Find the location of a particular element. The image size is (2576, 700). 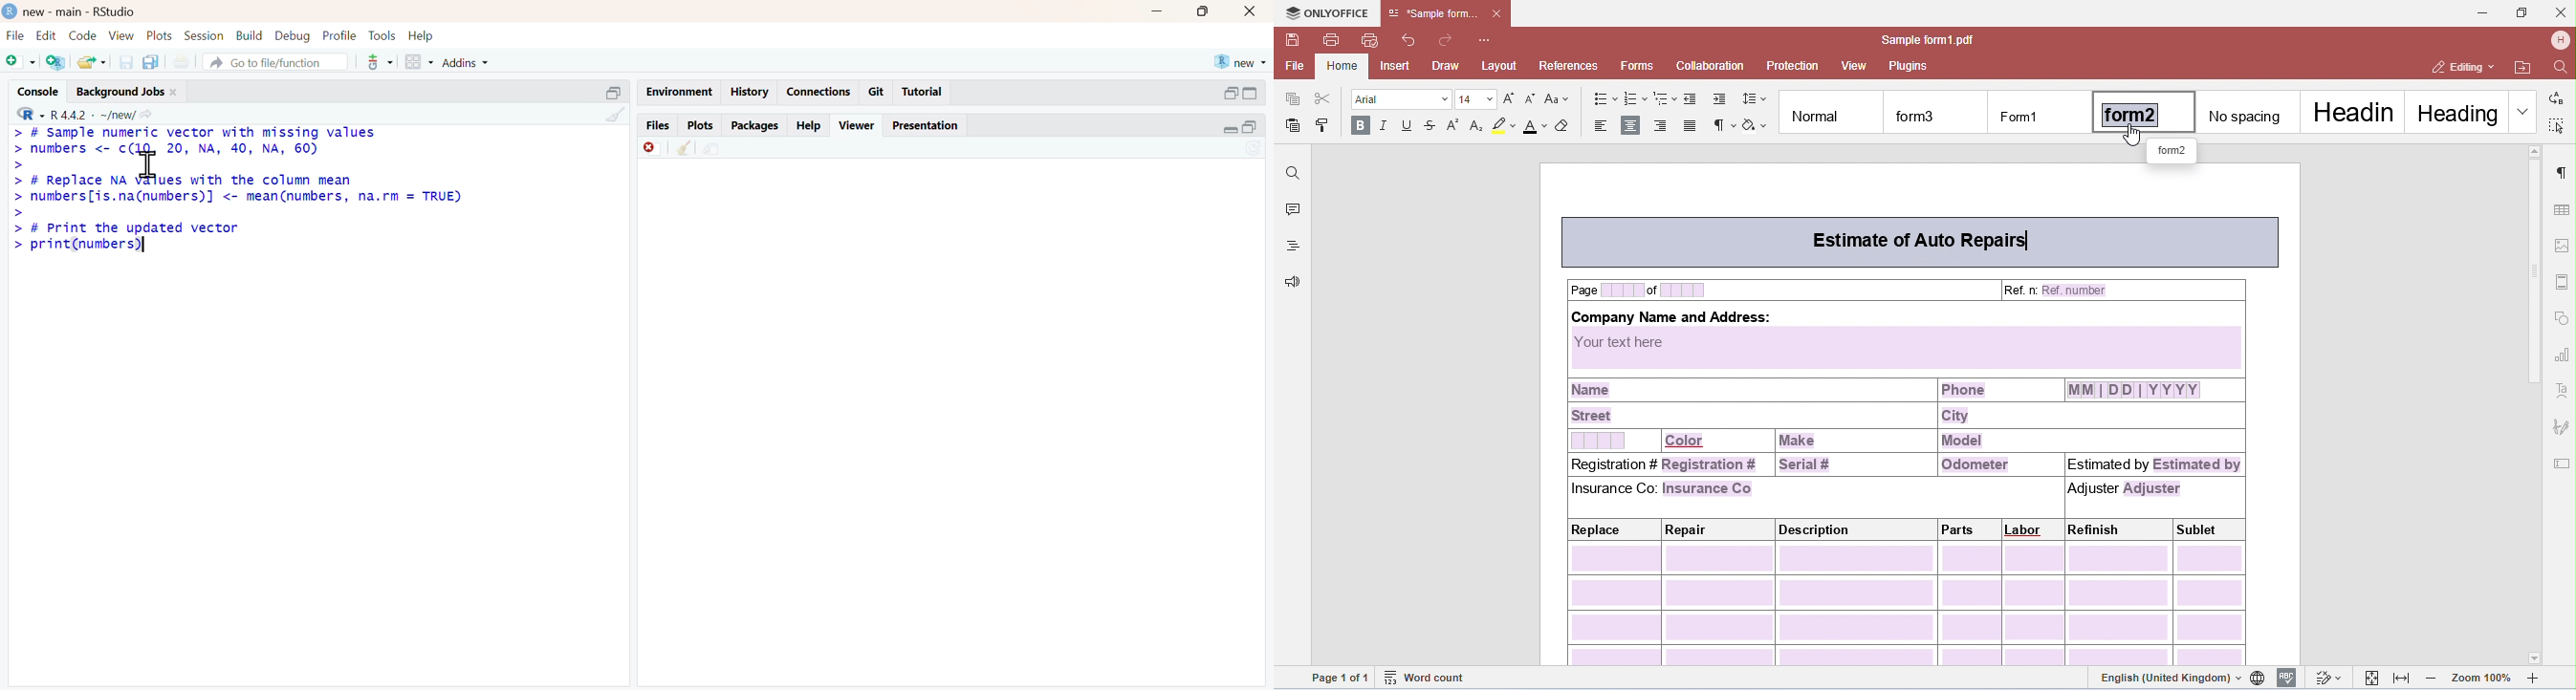

share icon is located at coordinates (145, 115).